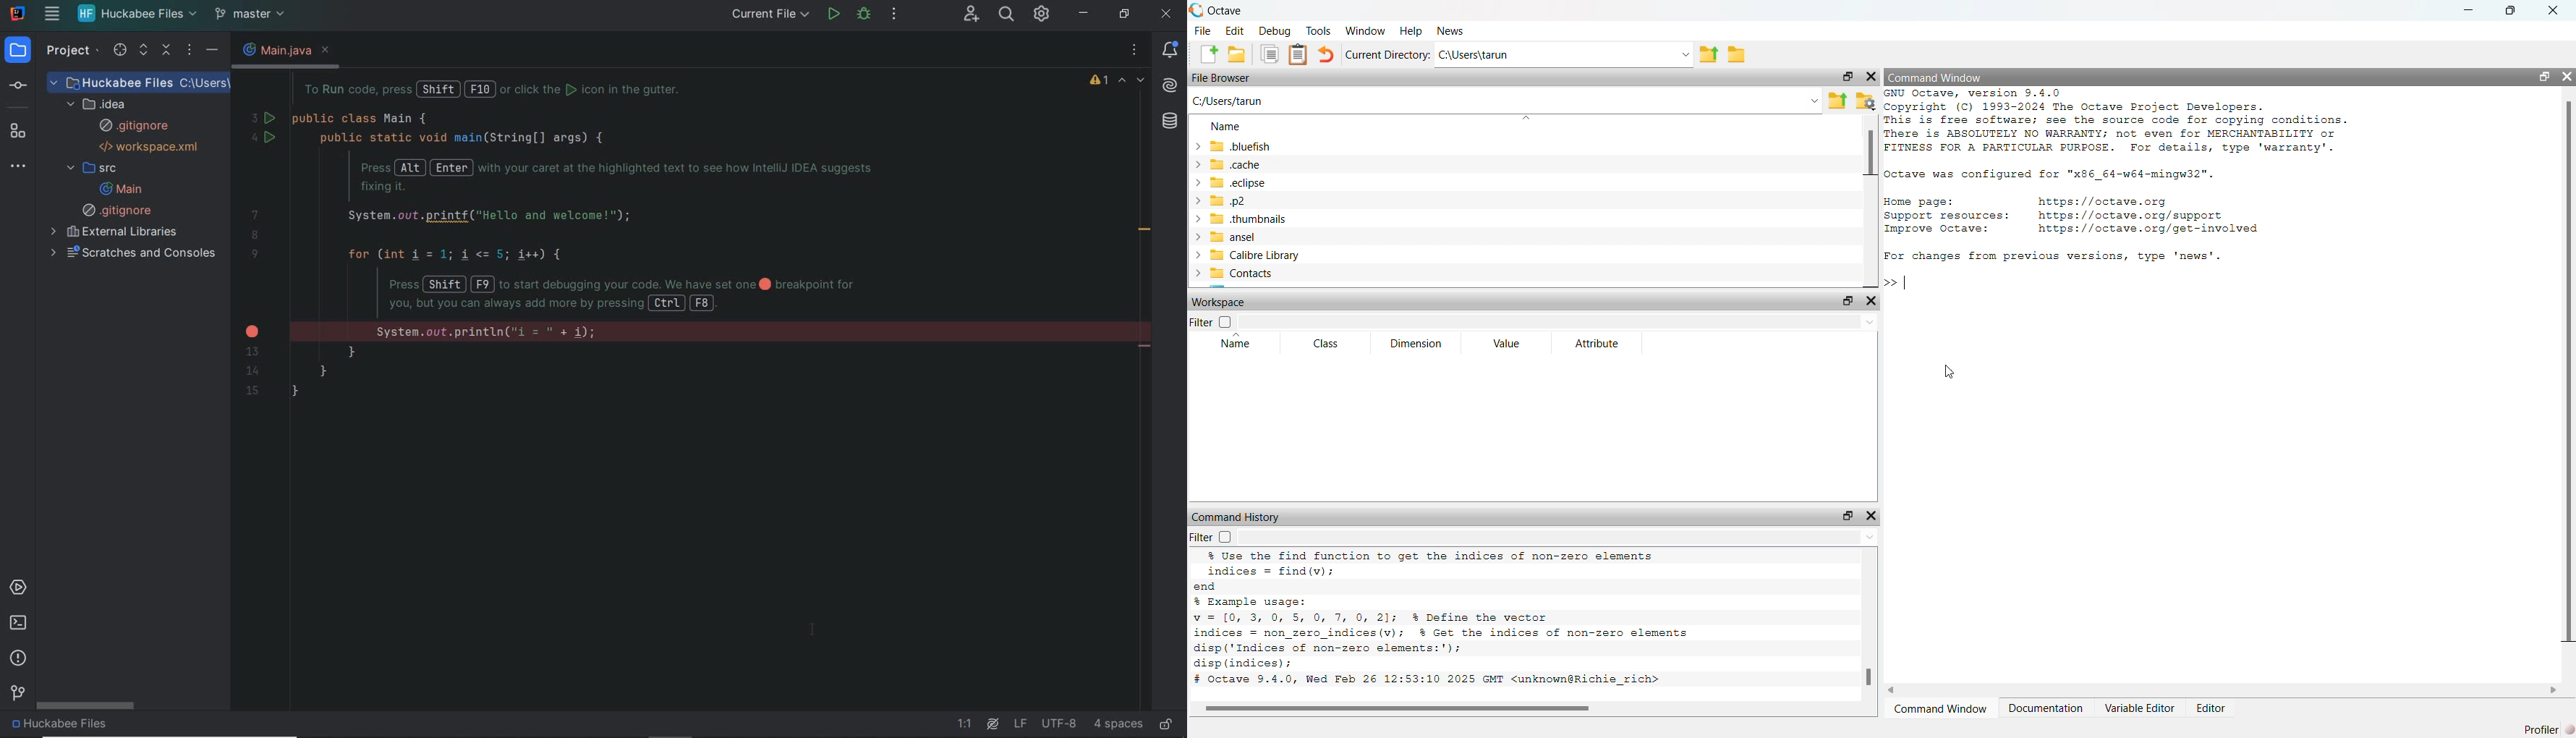 The height and width of the screenshot is (756, 2576). Describe the element at coordinates (833, 16) in the screenshot. I see `run` at that location.